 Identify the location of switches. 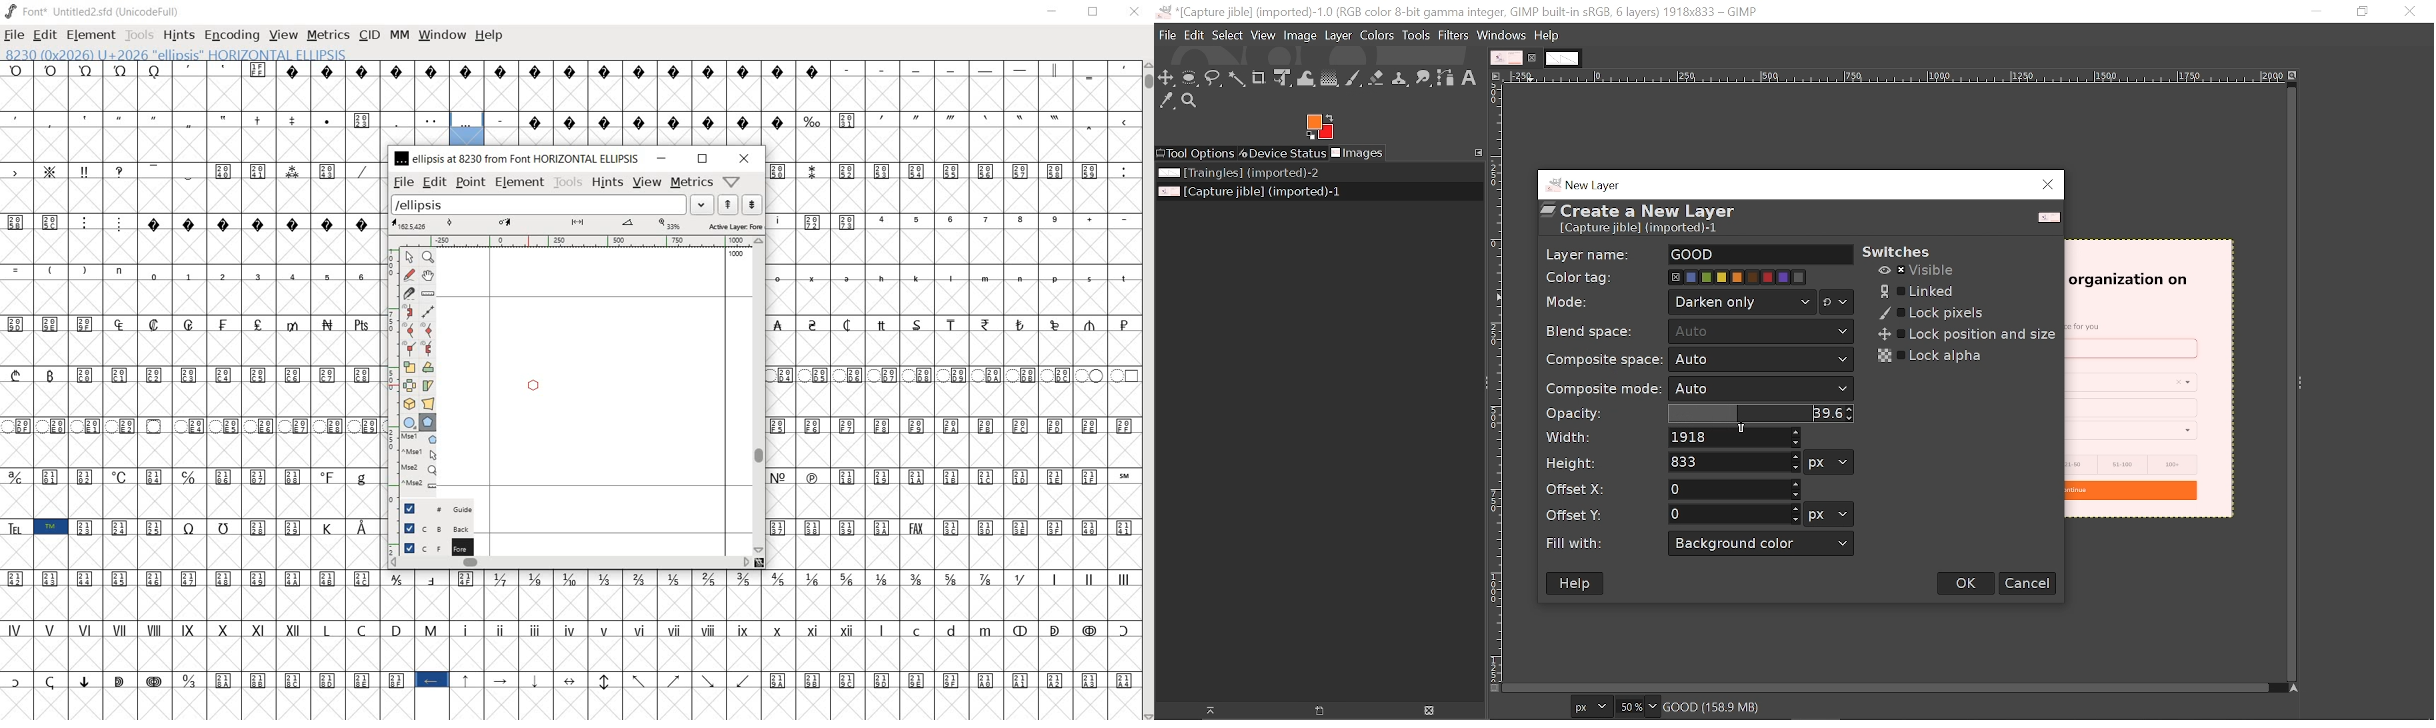
(1906, 252).